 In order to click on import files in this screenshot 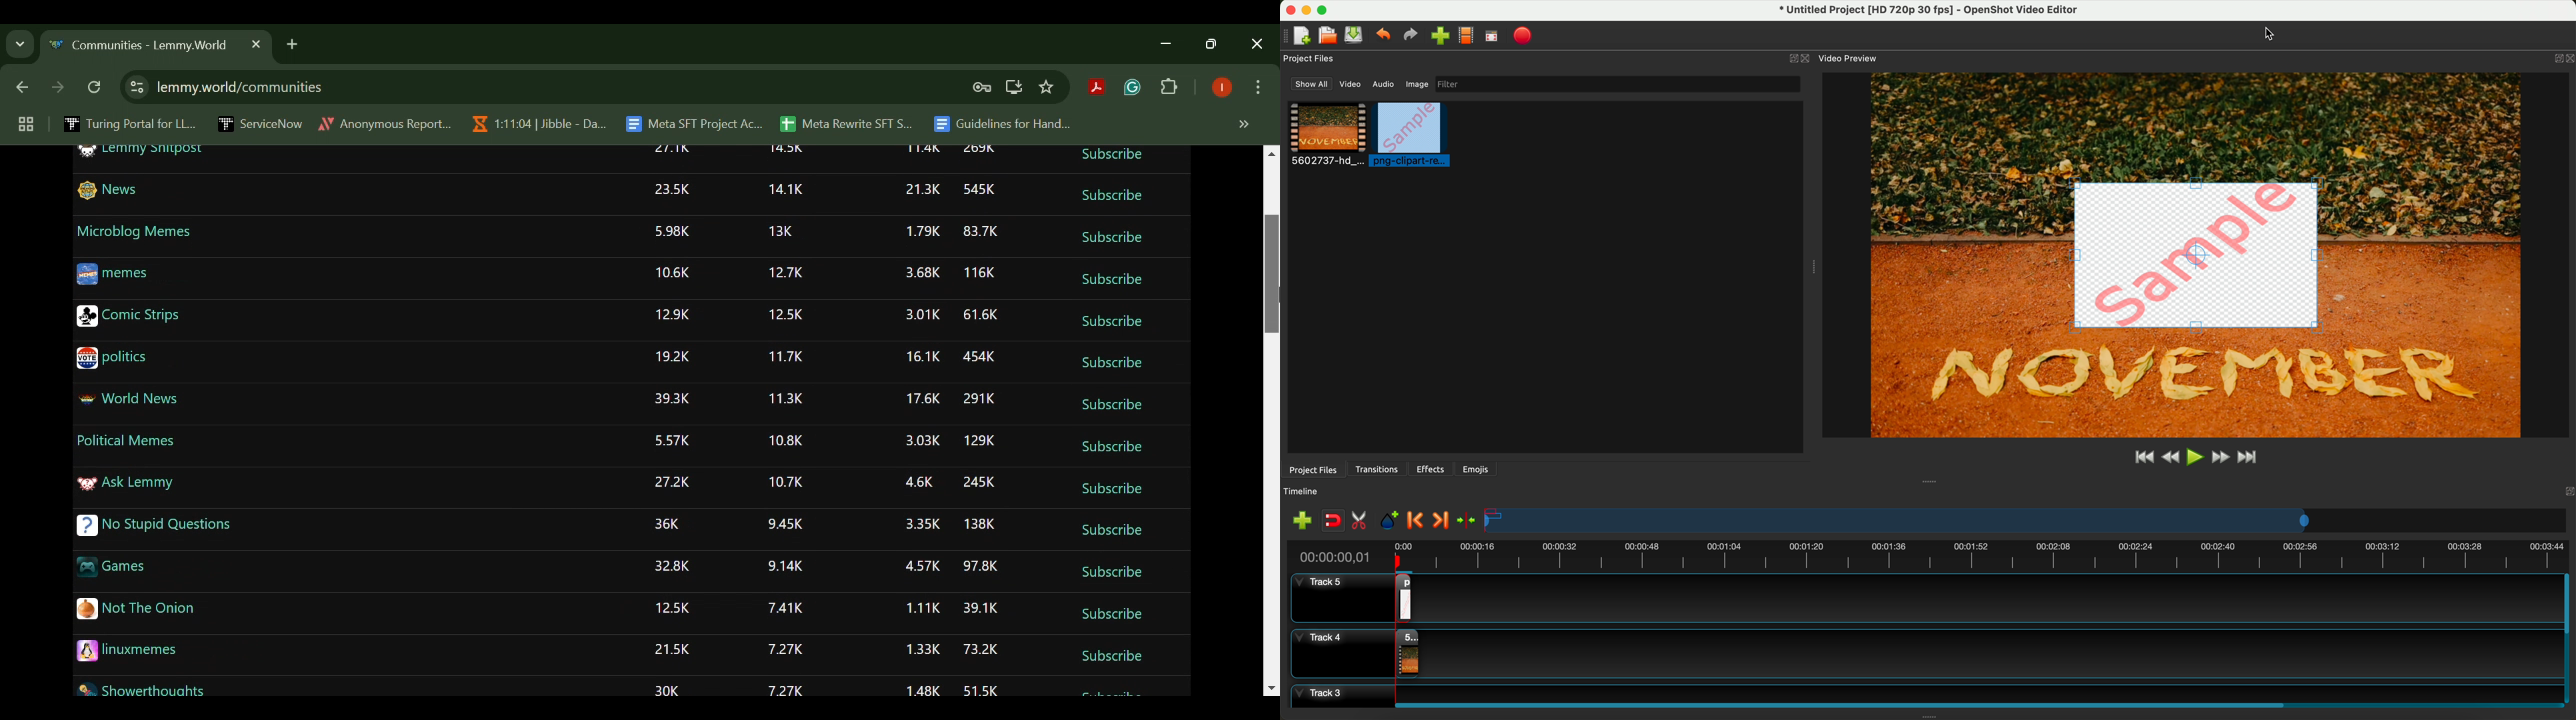, I will do `click(1299, 520)`.